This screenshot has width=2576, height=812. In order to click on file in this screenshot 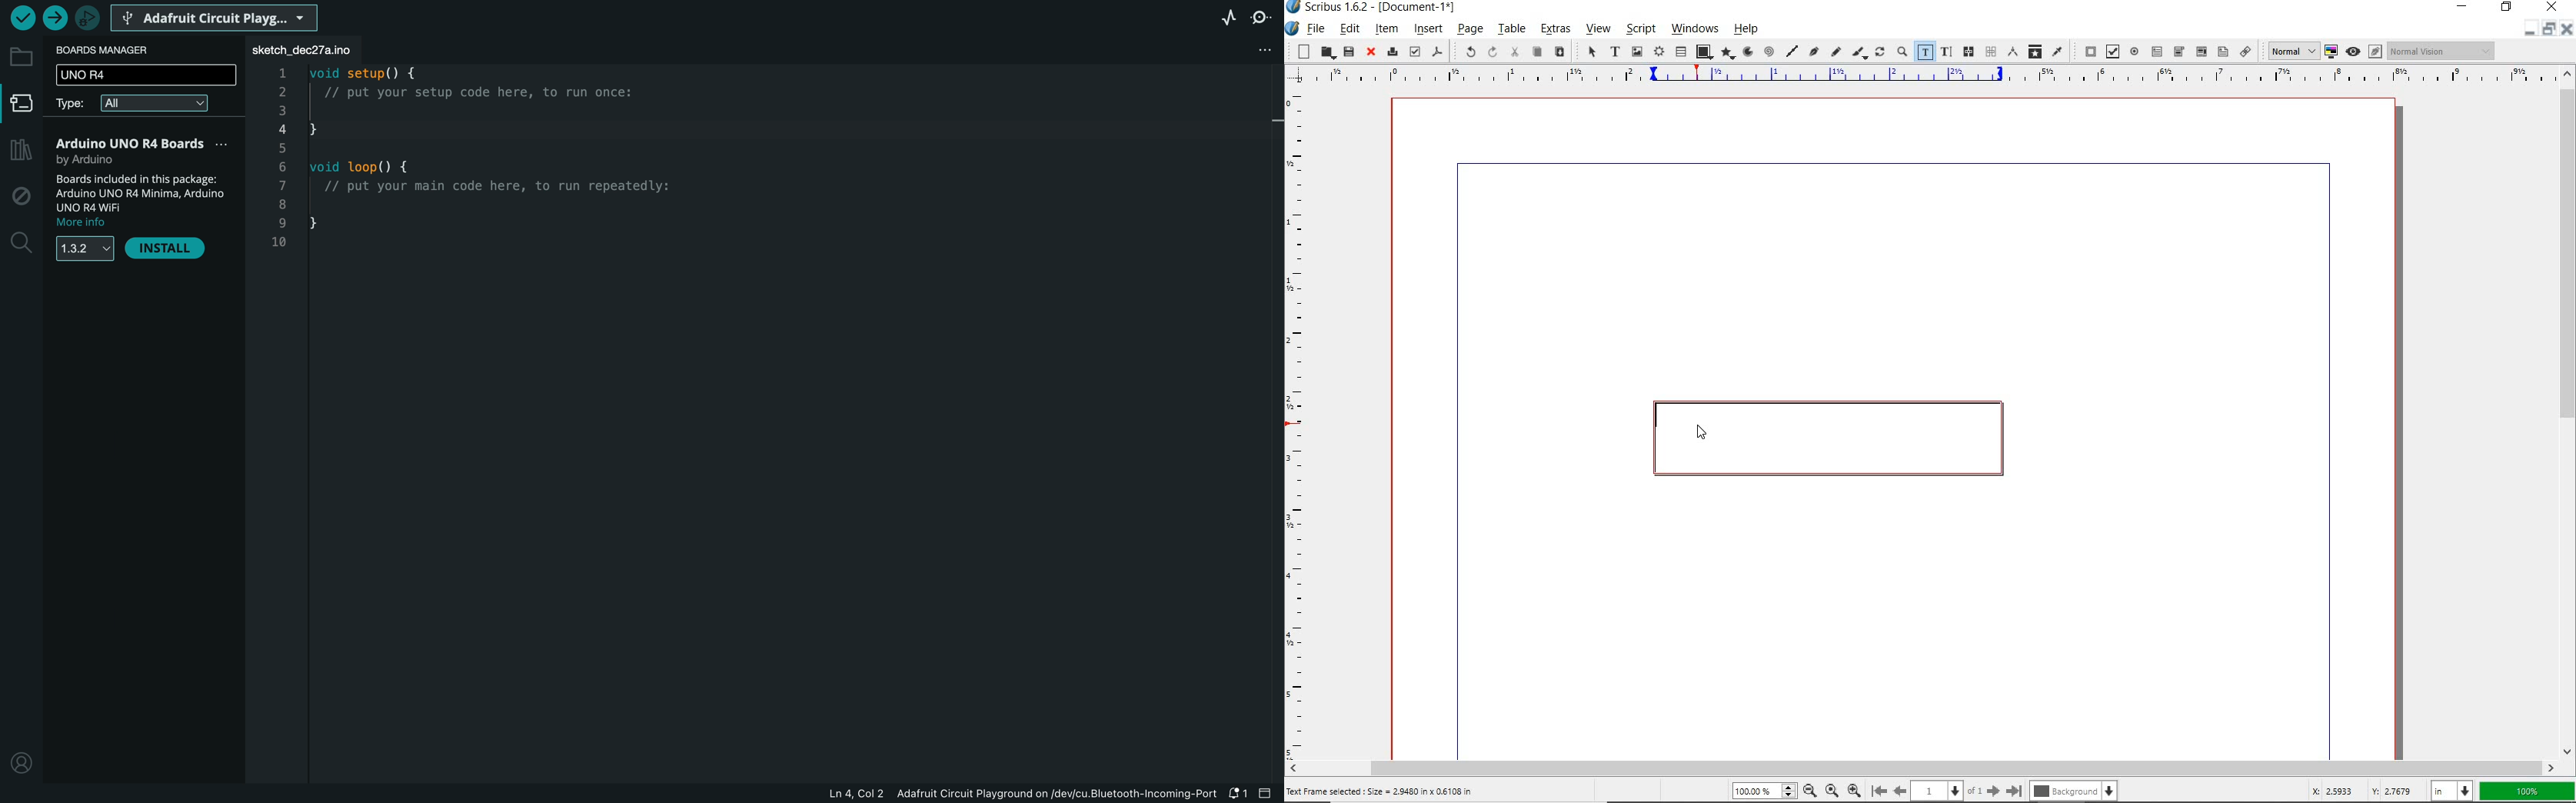, I will do `click(1316, 30)`.